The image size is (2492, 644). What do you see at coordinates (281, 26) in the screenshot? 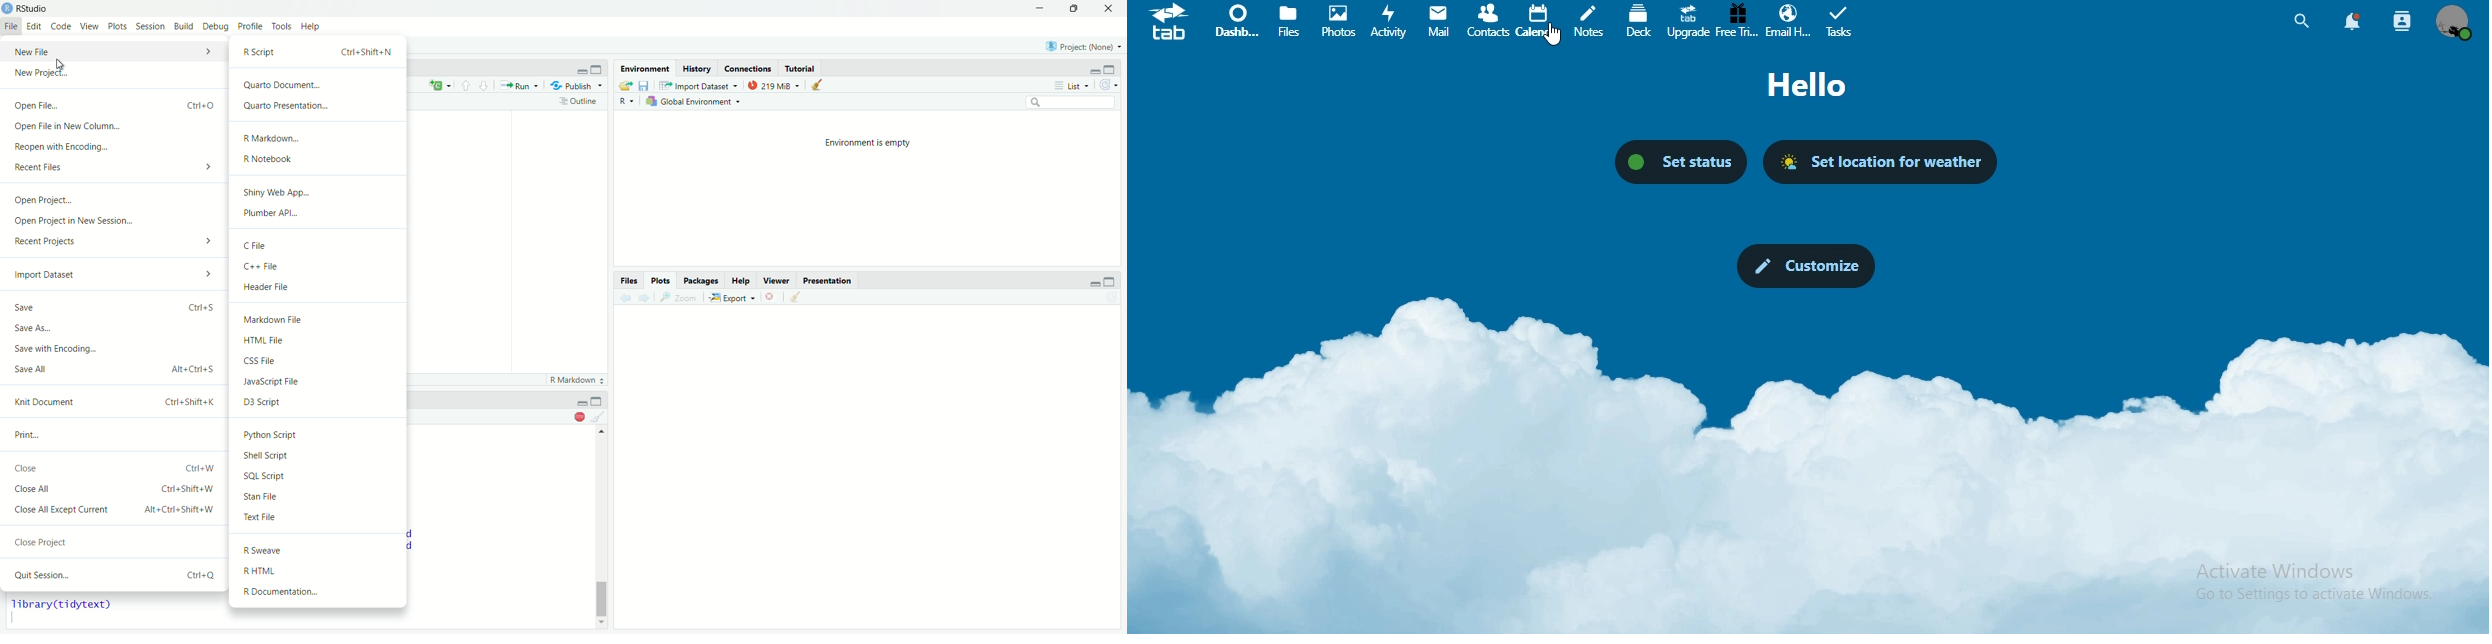
I see `Tools` at bounding box center [281, 26].